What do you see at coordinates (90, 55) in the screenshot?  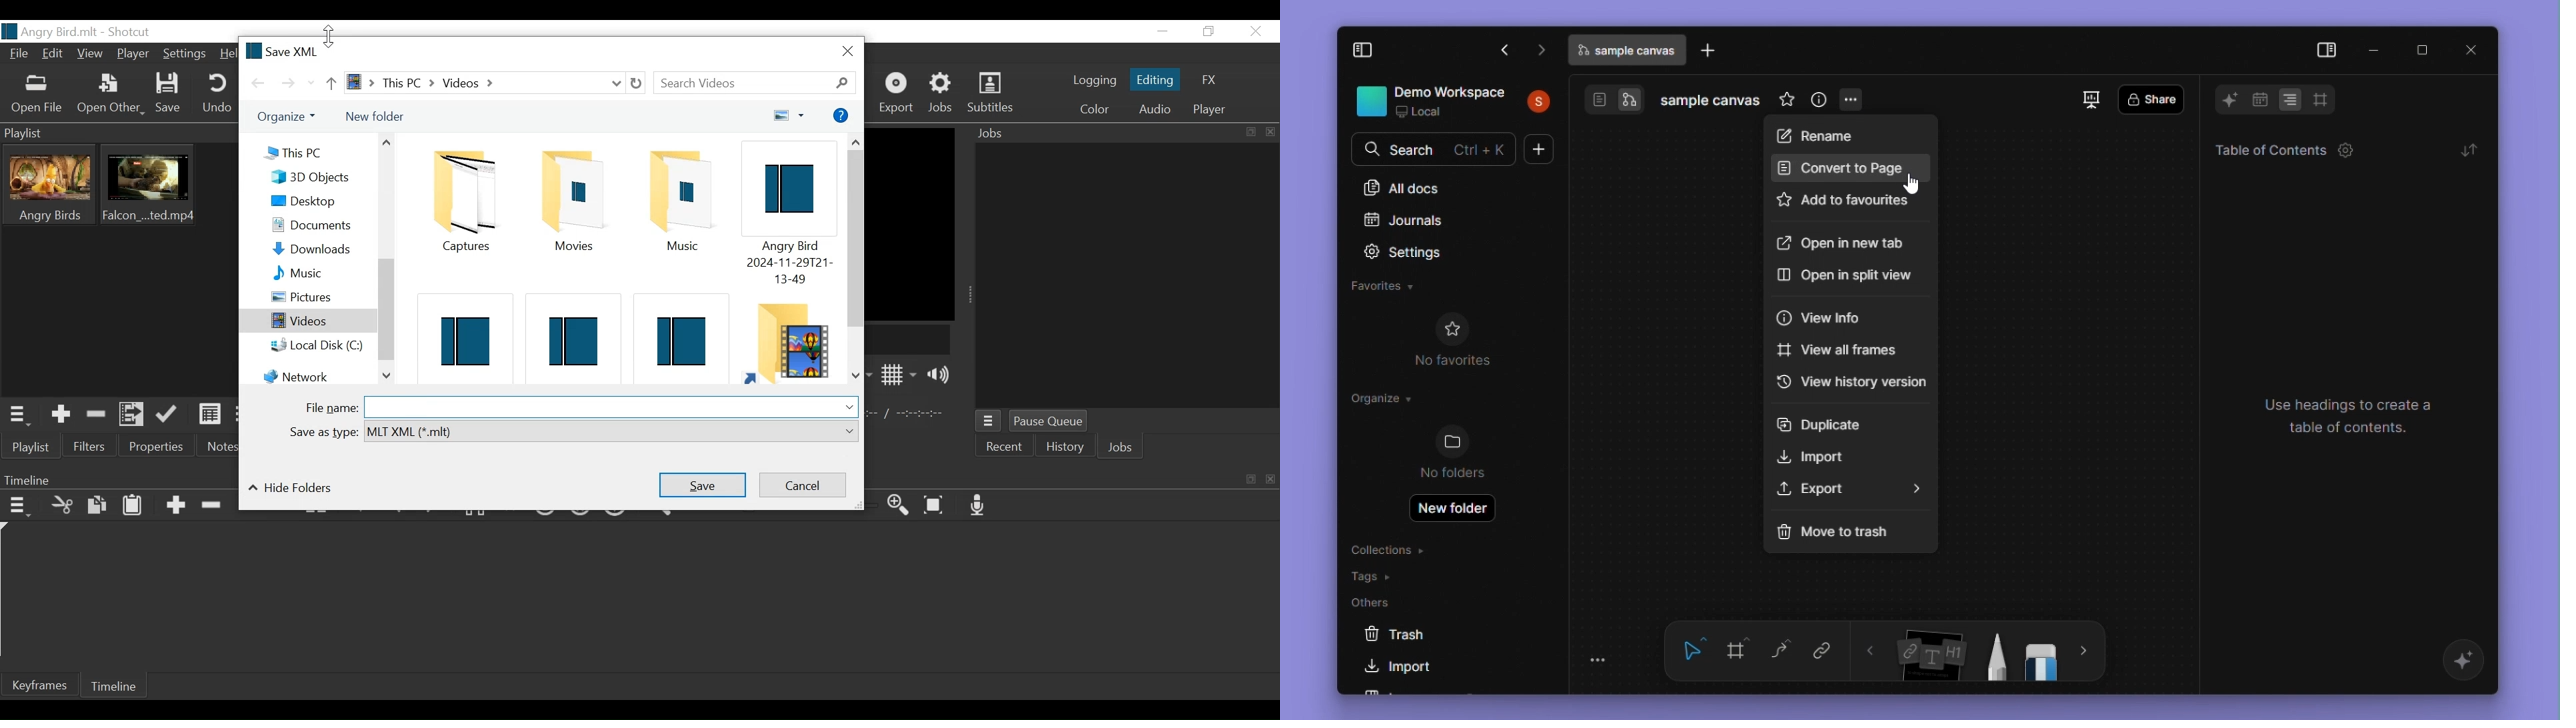 I see `View` at bounding box center [90, 55].